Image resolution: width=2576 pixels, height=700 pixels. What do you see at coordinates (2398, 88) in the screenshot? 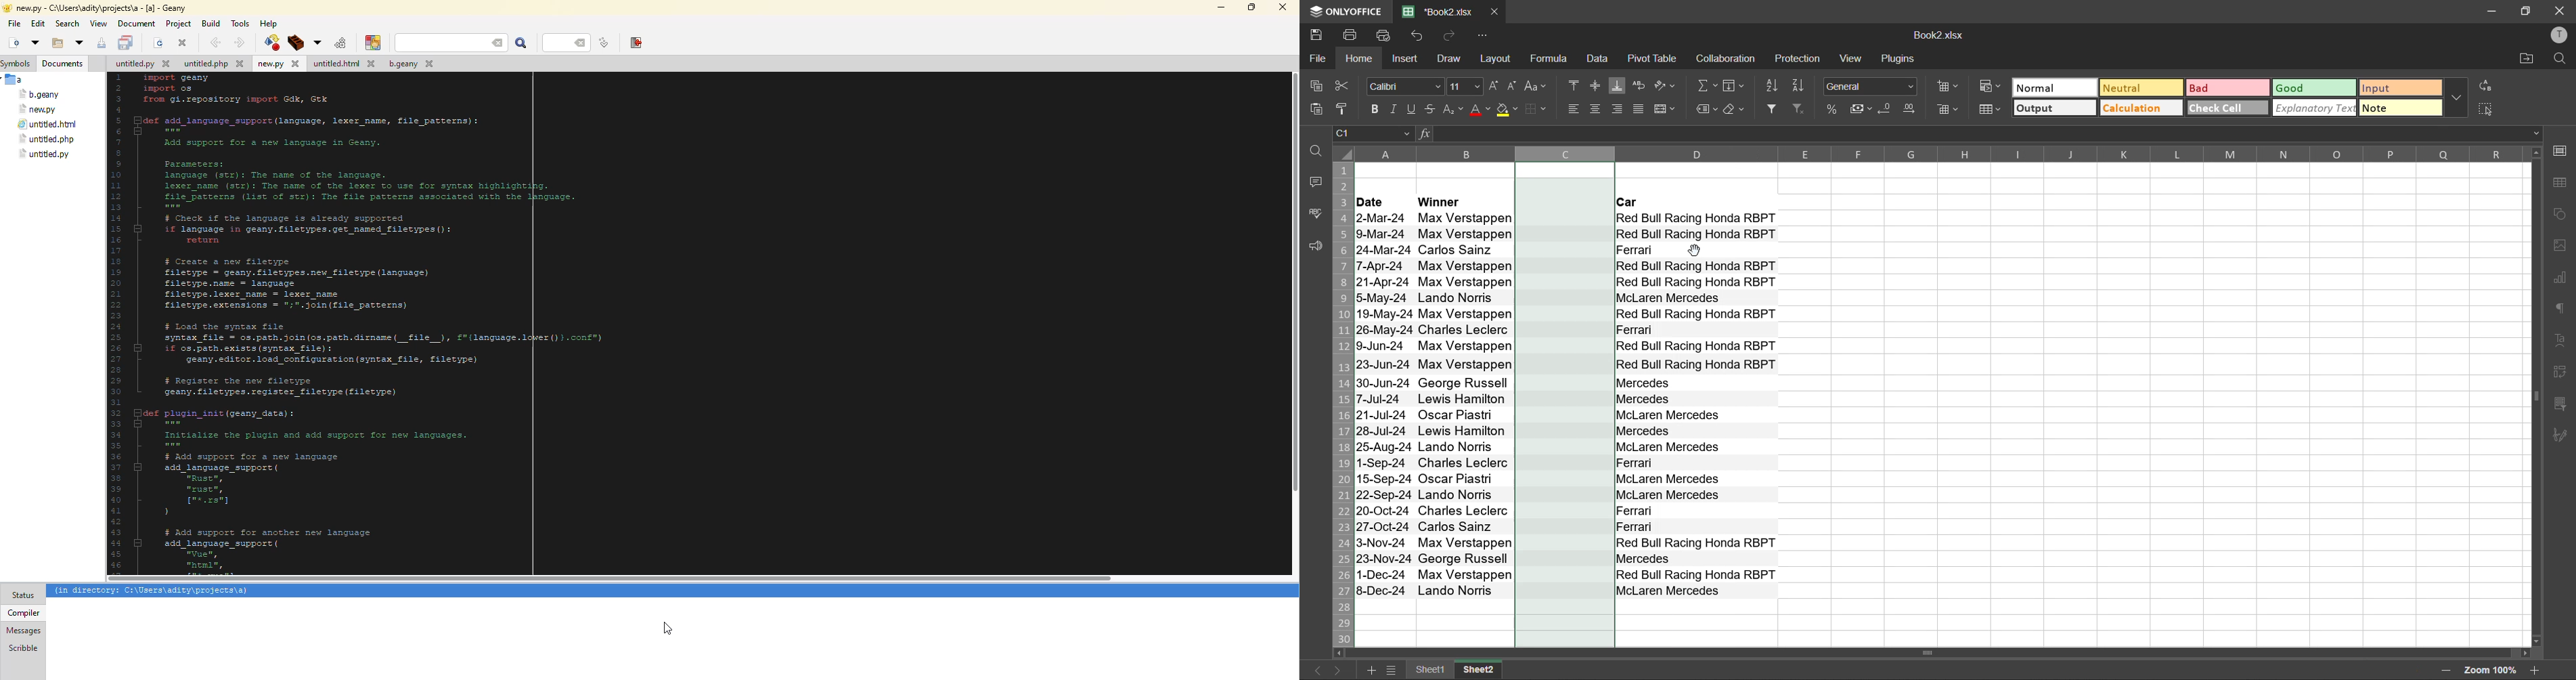
I see `input` at bounding box center [2398, 88].